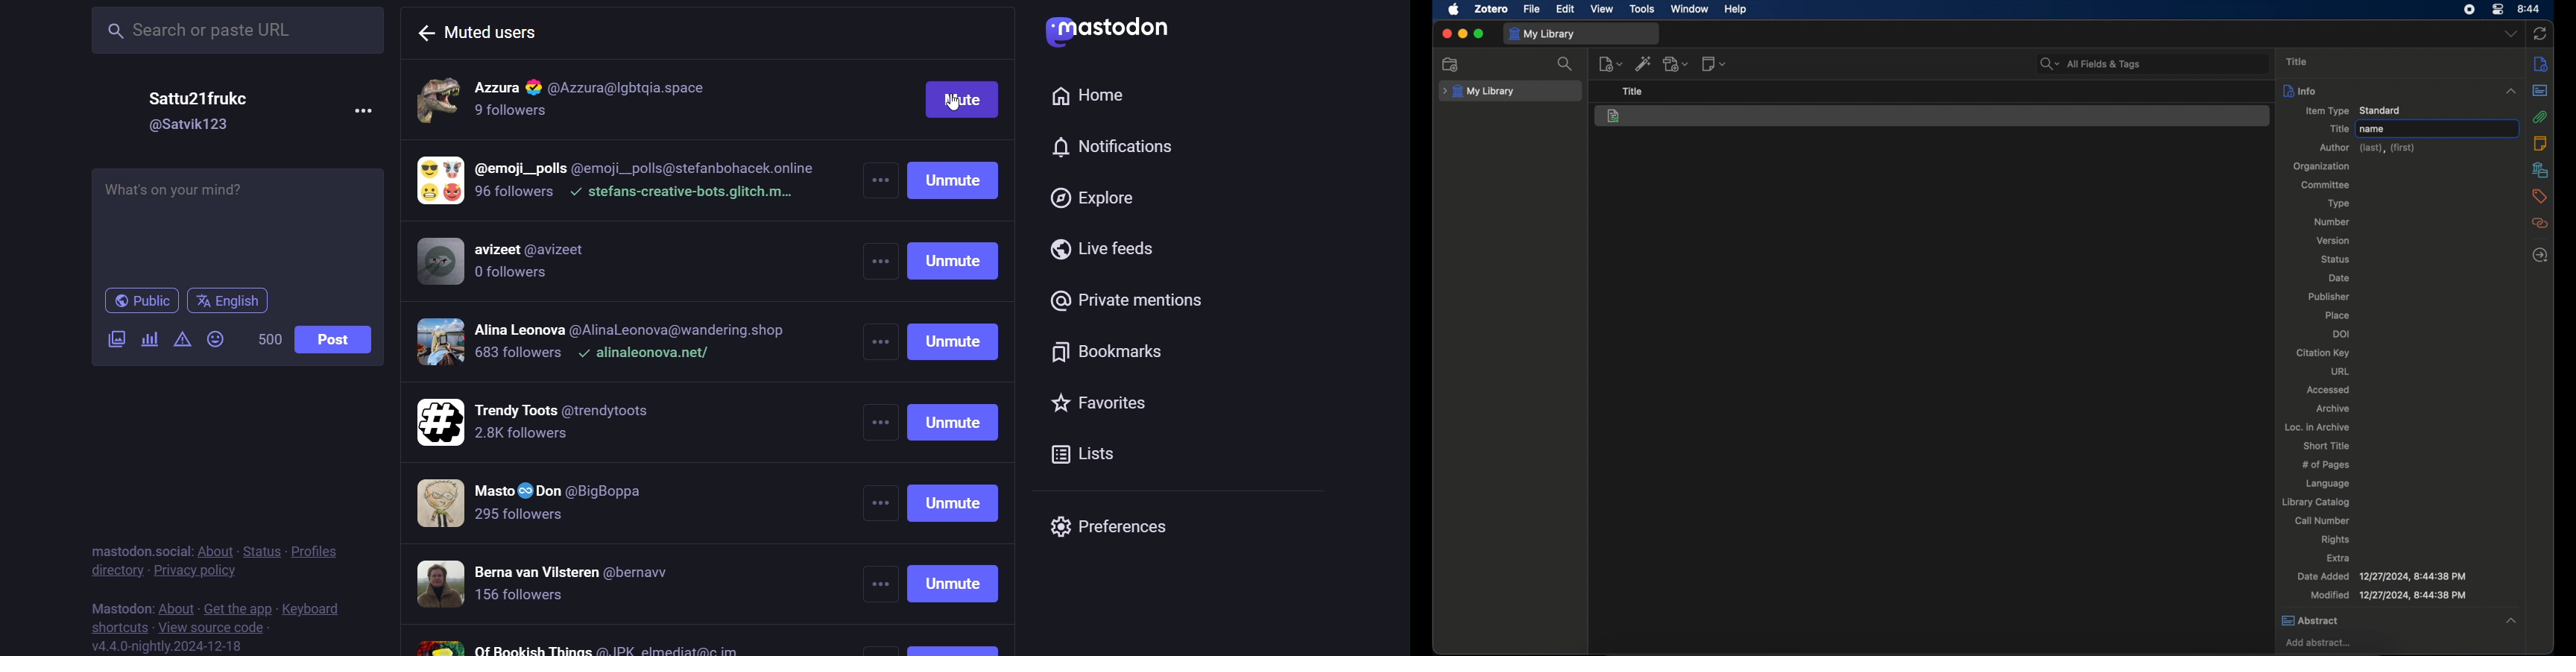  What do you see at coordinates (2339, 129) in the screenshot?
I see `title` at bounding box center [2339, 129].